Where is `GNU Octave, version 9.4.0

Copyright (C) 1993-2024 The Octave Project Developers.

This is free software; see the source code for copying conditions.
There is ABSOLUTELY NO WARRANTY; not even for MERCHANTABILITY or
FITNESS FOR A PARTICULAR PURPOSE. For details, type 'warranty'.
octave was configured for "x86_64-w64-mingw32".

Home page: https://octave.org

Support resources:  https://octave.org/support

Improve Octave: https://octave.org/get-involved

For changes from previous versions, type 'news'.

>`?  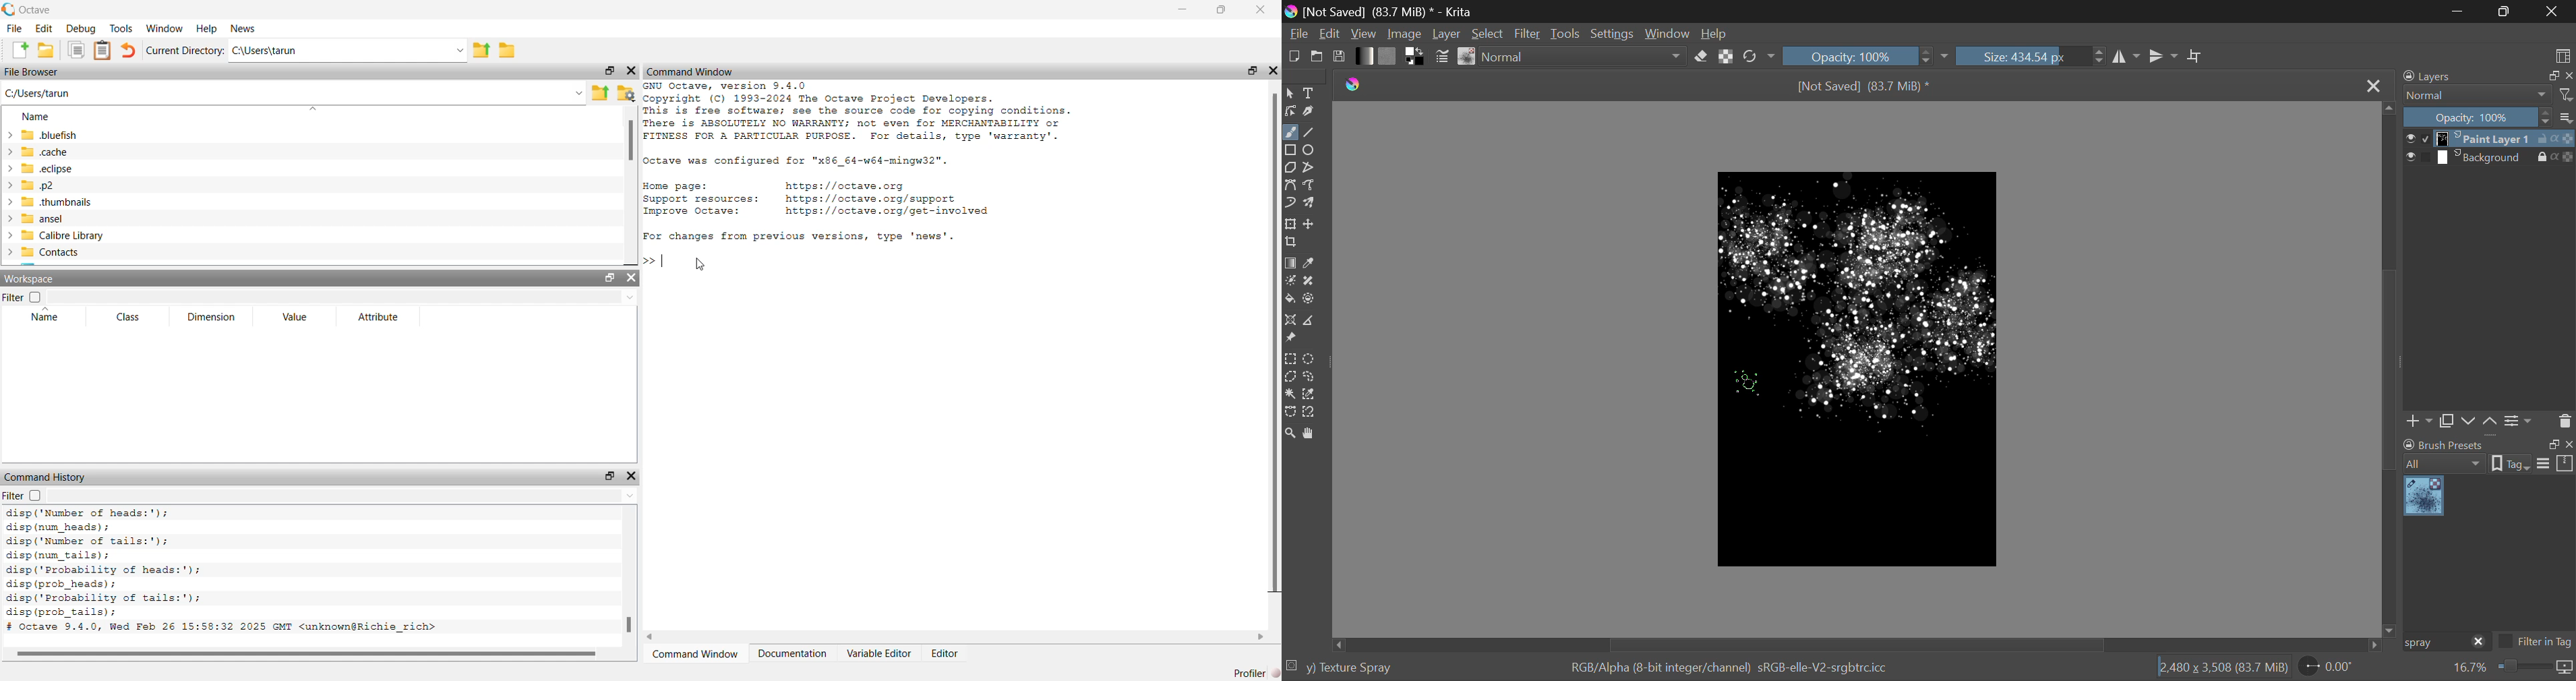 GNU Octave, version 9.4.0

Copyright (C) 1993-2024 The Octave Project Developers.

This is free software; see the source code for copying conditions.
There is ABSOLUTELY NO WARRANTY; not even for MERCHANTABILITY or
FITNESS FOR A PARTICULAR PURPOSE. For details, type 'warranty'.
octave was configured for "x86_64-w64-mingw32".

Home page: https://octave.org

Support resources:  https://octave.org/support

Improve Octave: https://octave.org/get-involved

For changes from previous versions, type 'news'.

> is located at coordinates (859, 178).